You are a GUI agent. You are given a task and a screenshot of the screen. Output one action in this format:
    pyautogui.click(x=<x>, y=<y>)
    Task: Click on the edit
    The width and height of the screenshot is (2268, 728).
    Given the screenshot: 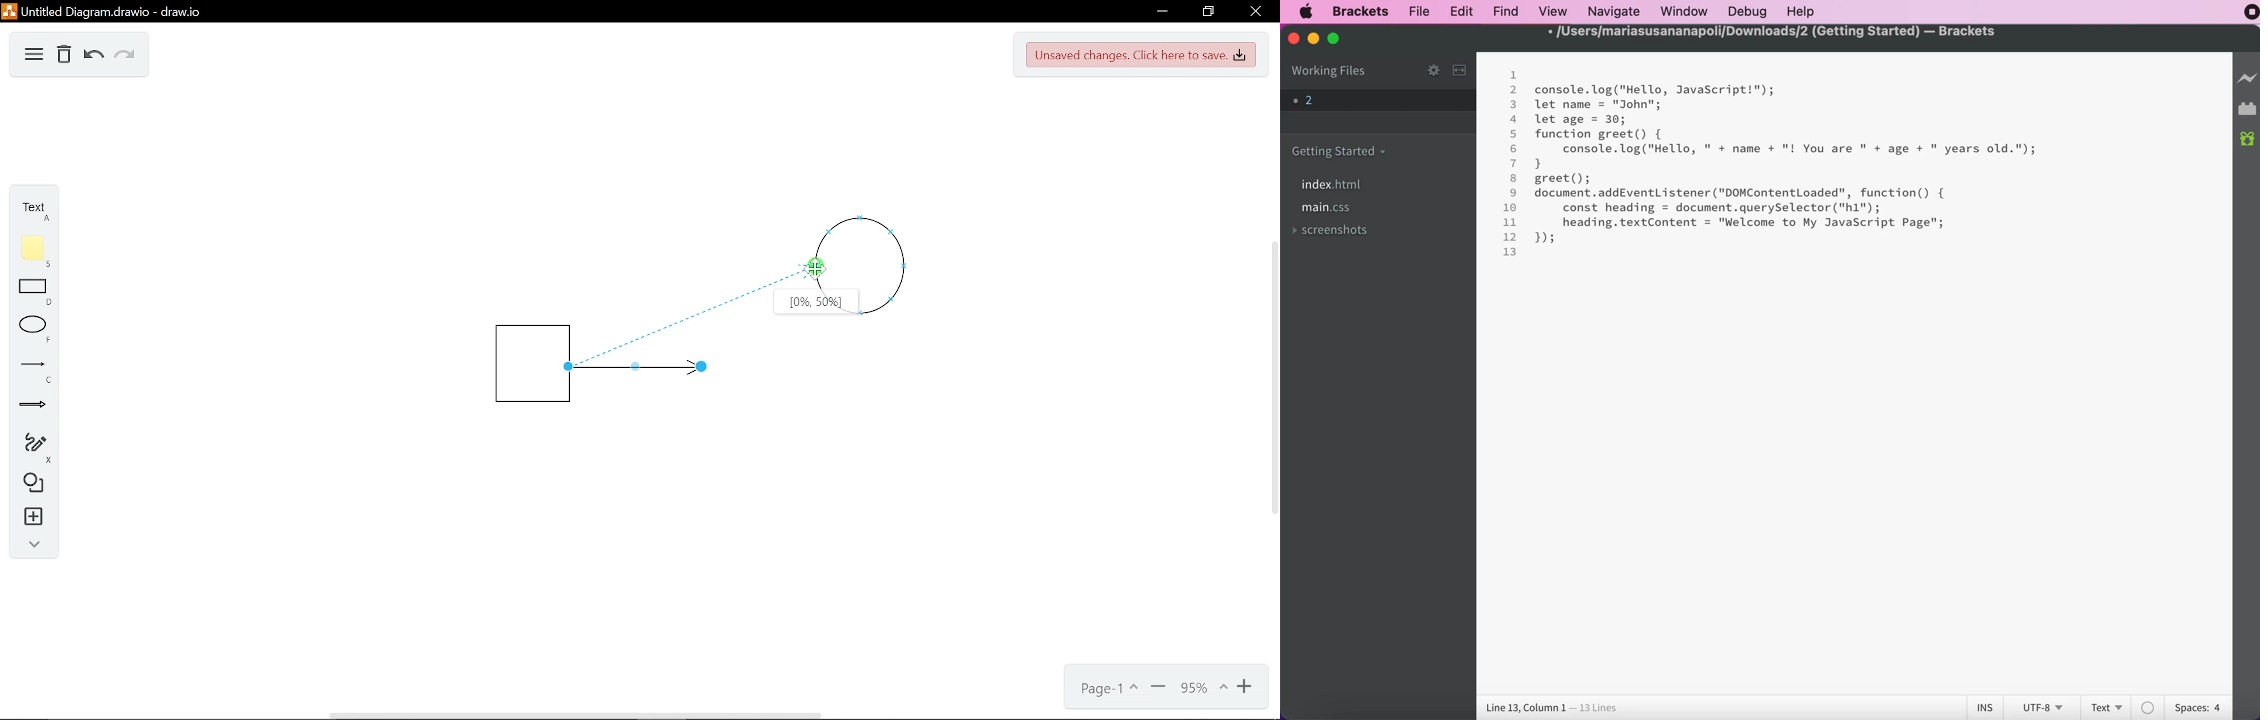 What is the action you would take?
    pyautogui.click(x=1460, y=11)
    